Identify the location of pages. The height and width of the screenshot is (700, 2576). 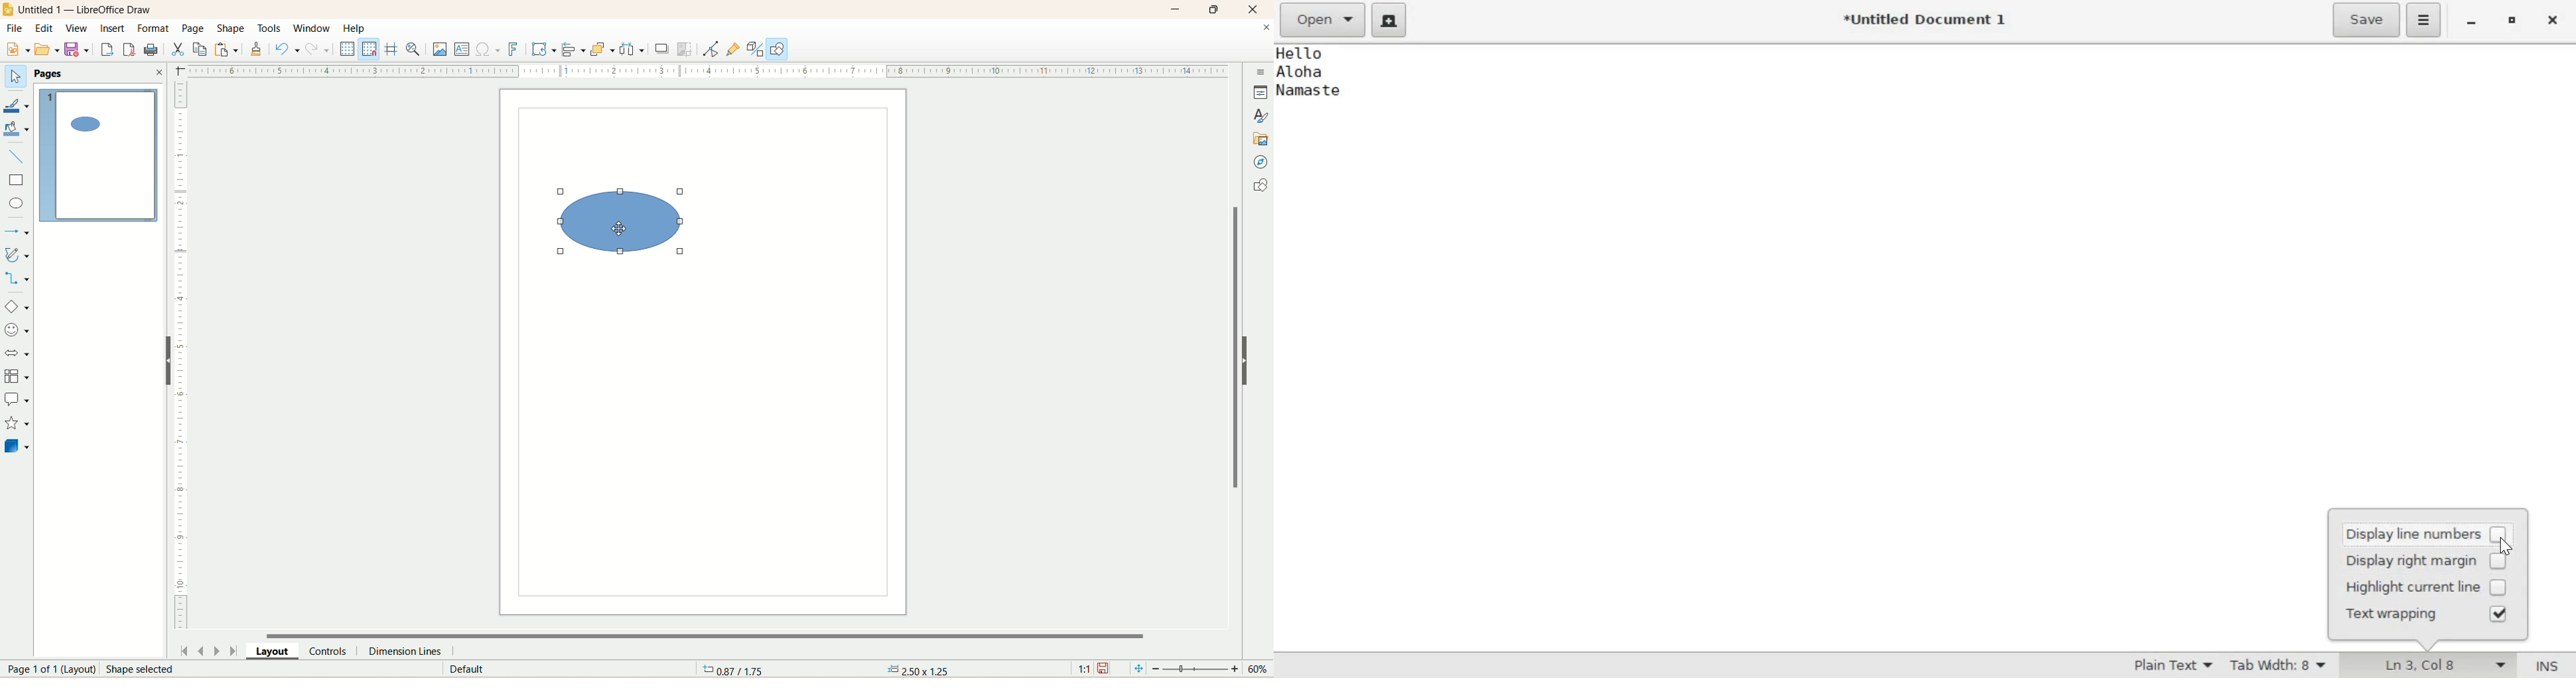
(51, 74).